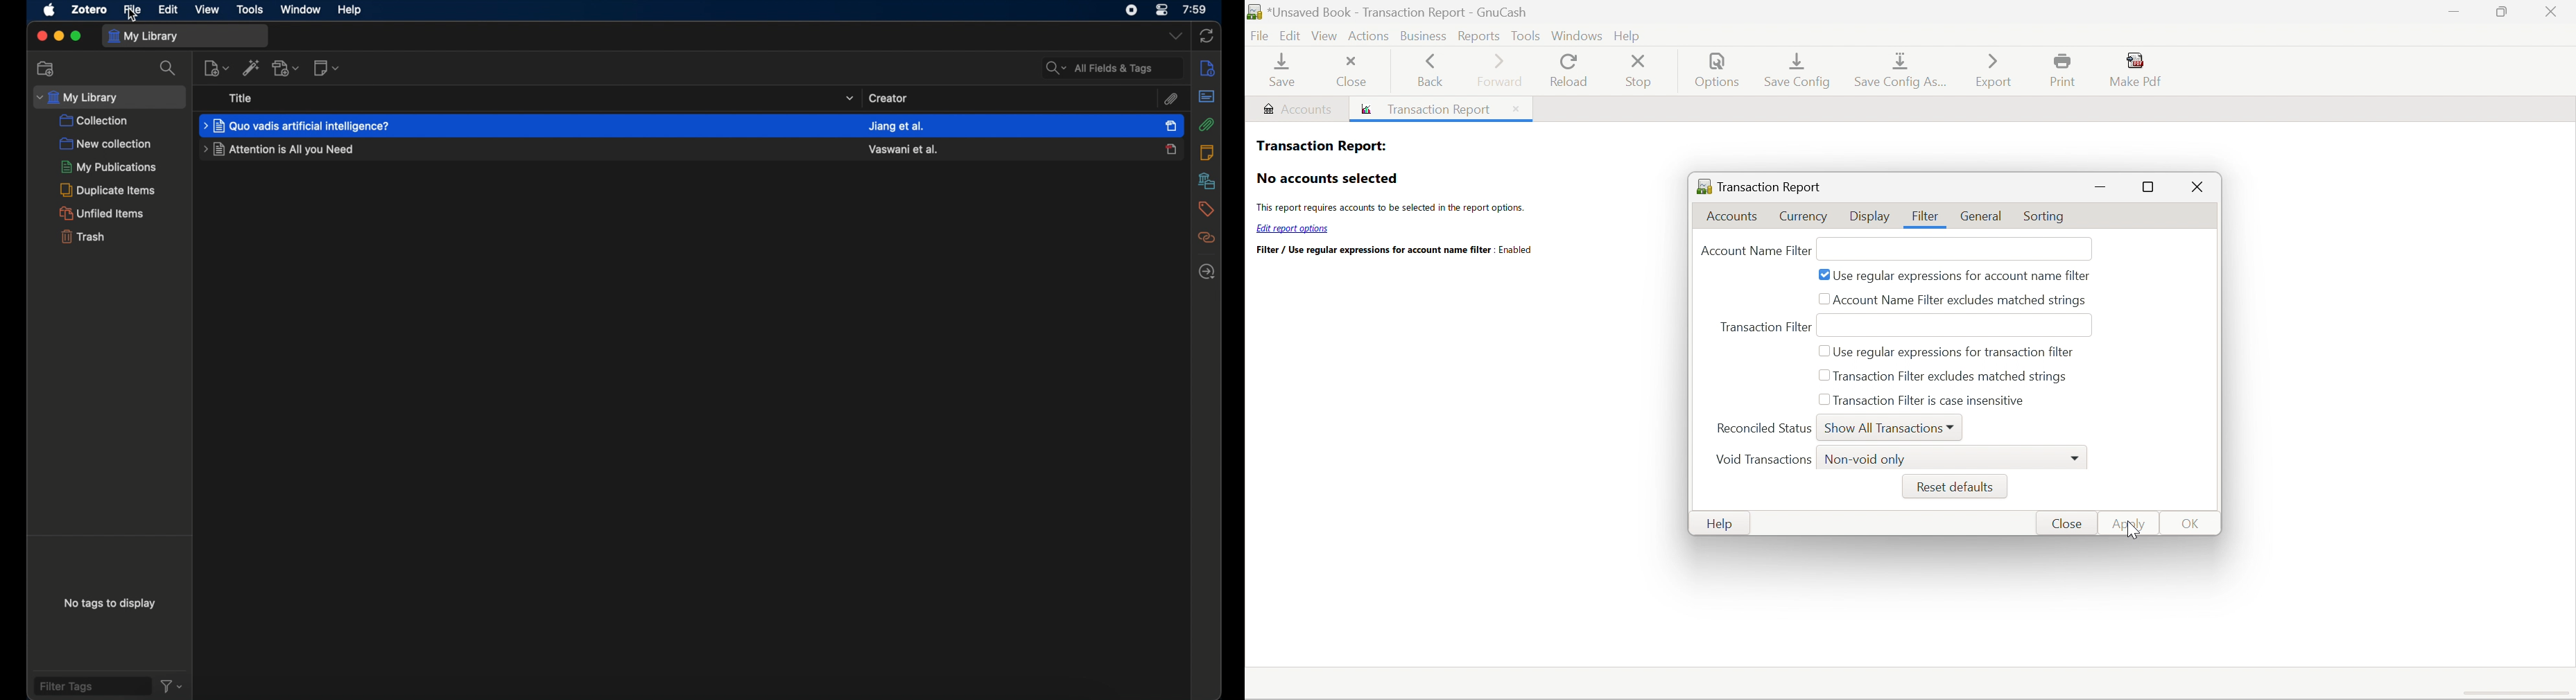  I want to click on edit, so click(169, 9).